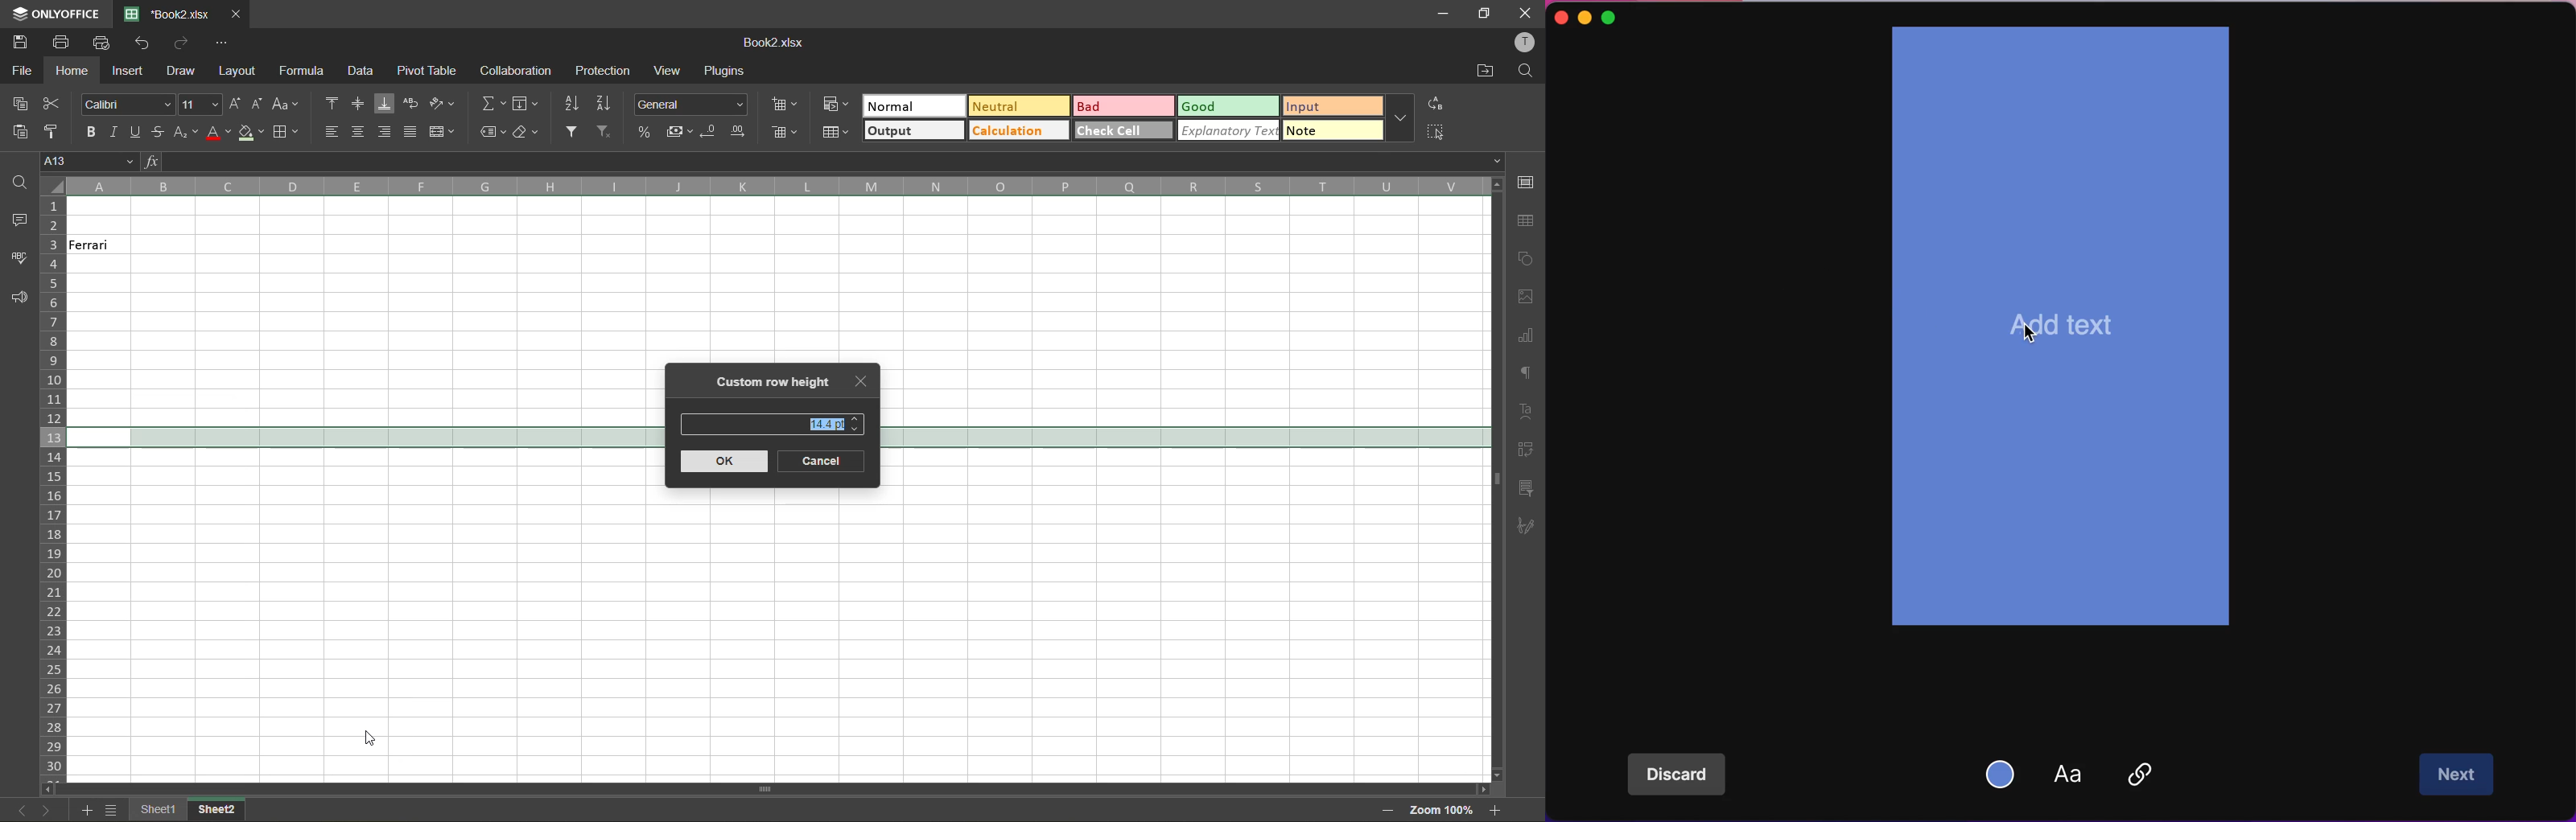 Image resolution: width=2576 pixels, height=840 pixels. I want to click on ok, so click(726, 462).